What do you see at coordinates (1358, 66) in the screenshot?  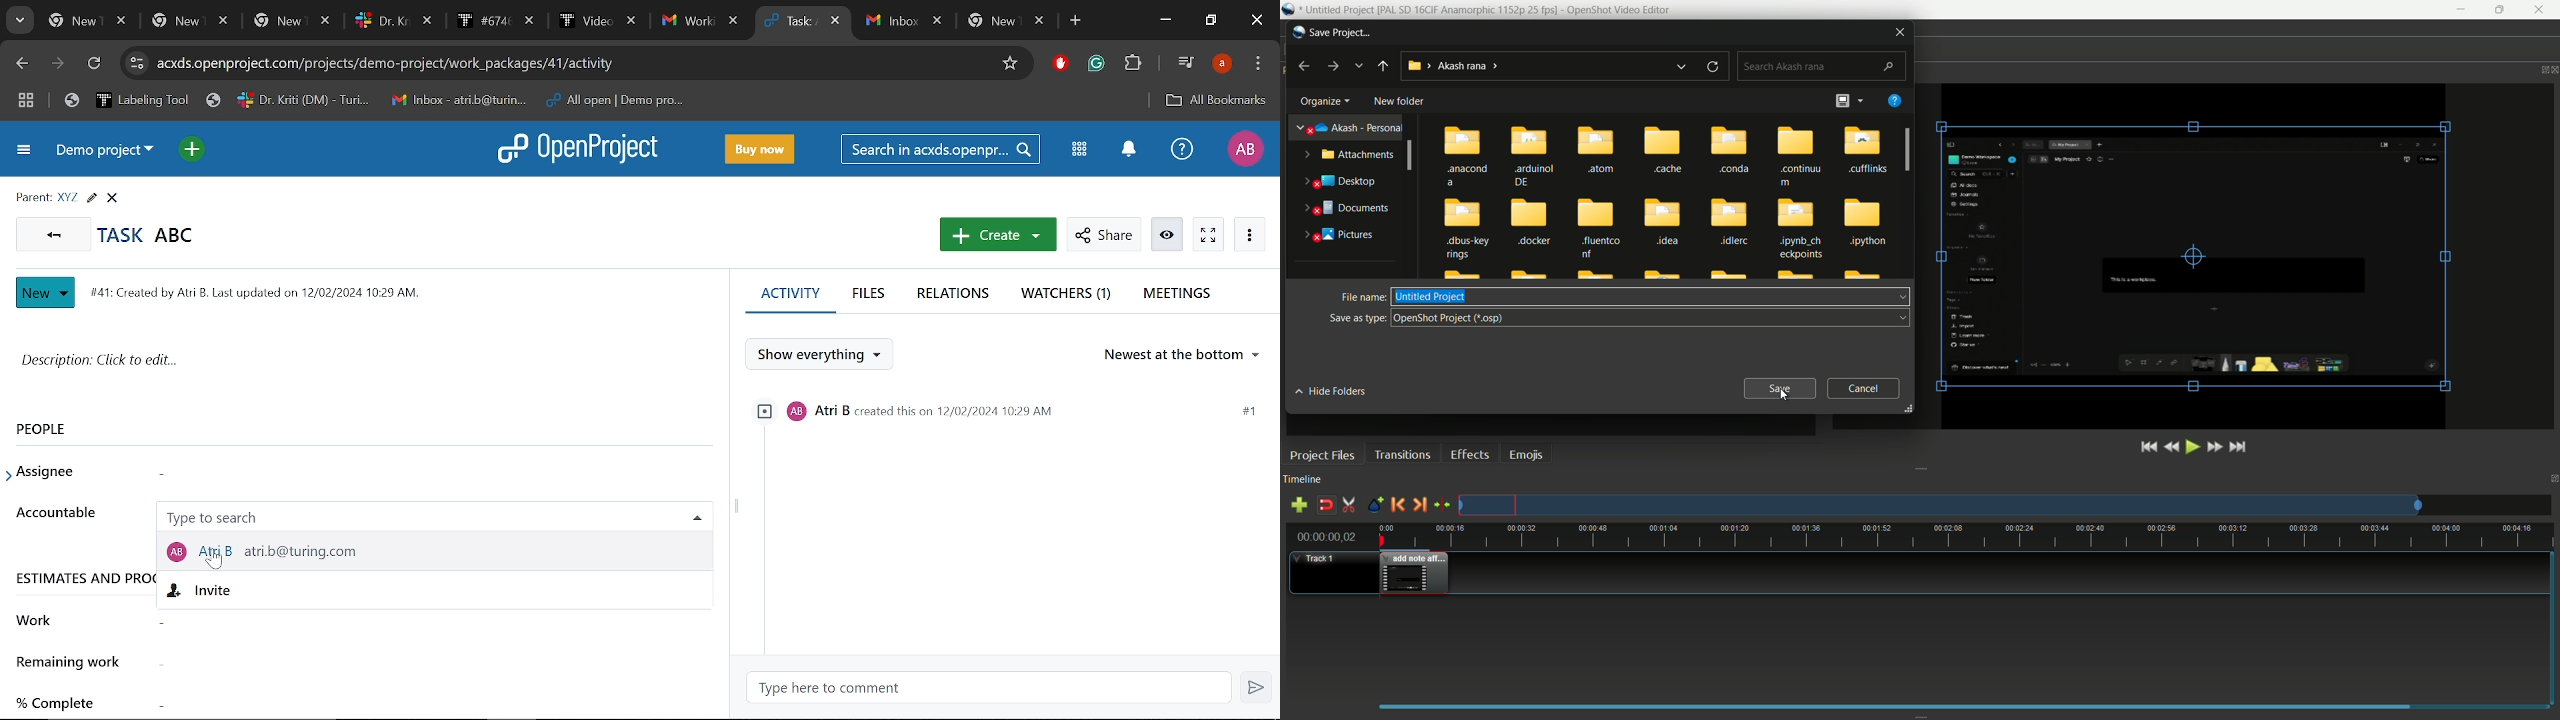 I see `recent location` at bounding box center [1358, 66].